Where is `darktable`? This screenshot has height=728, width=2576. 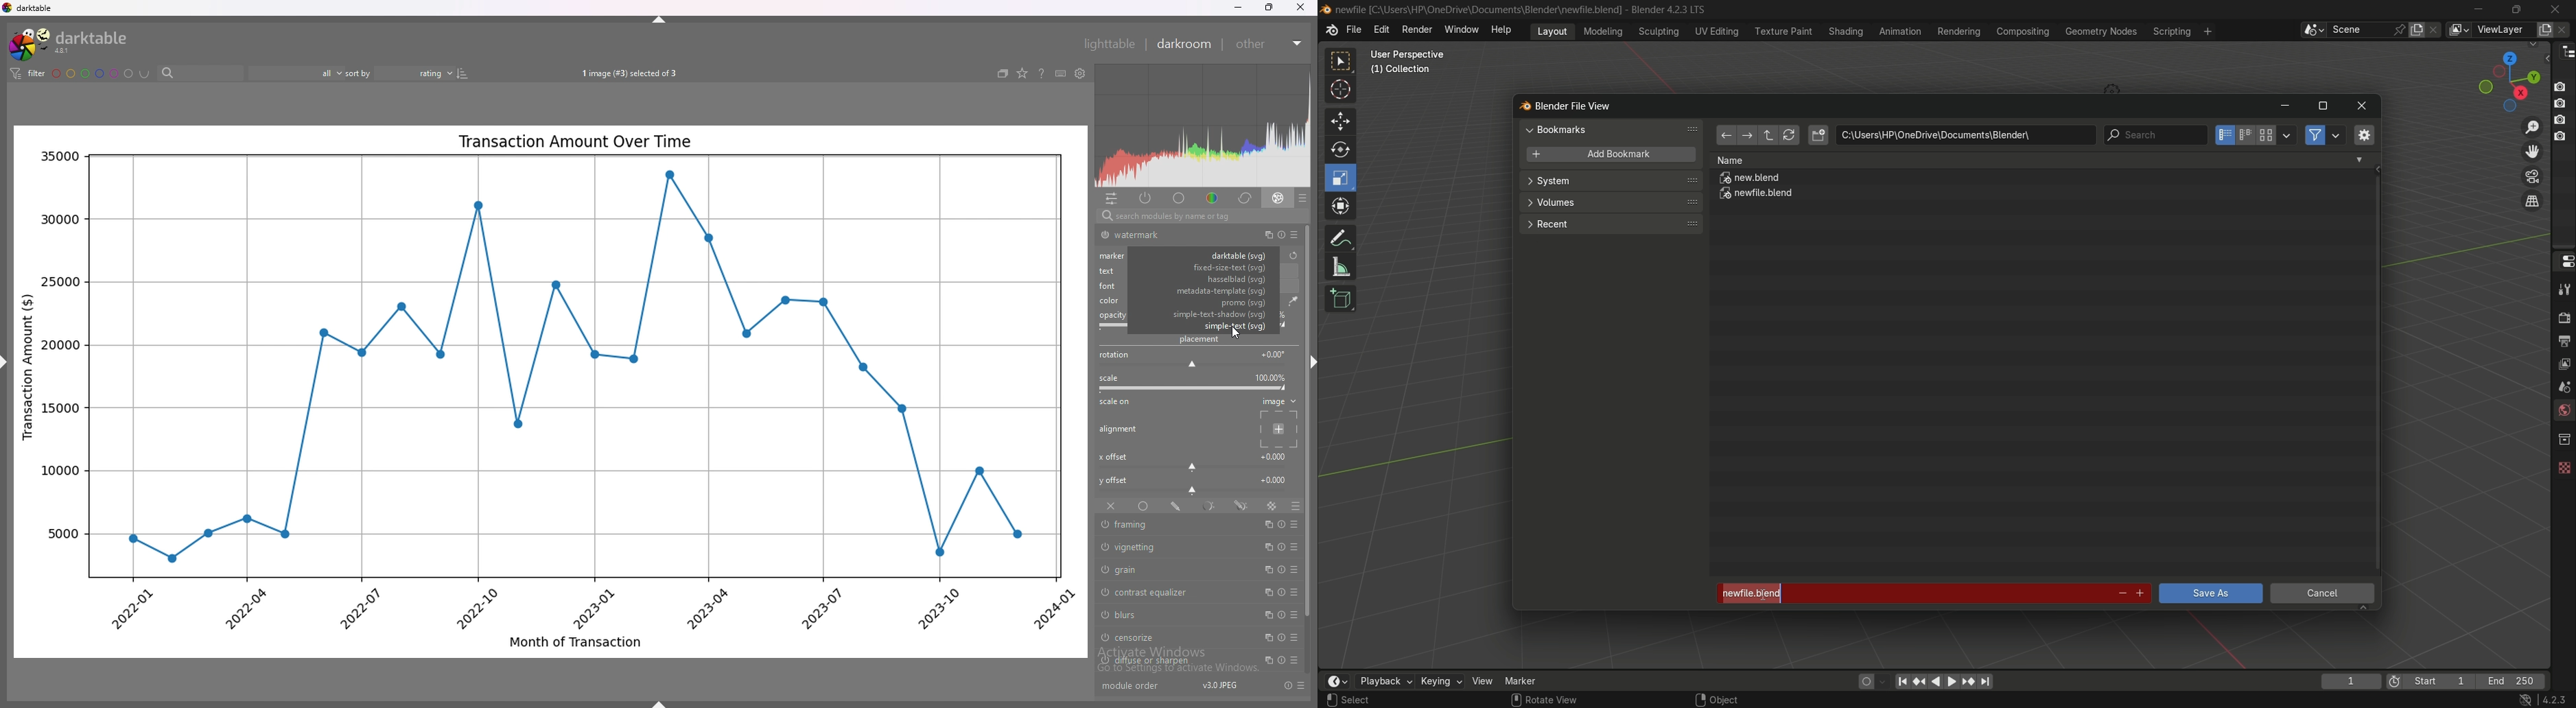 darktable is located at coordinates (69, 43).